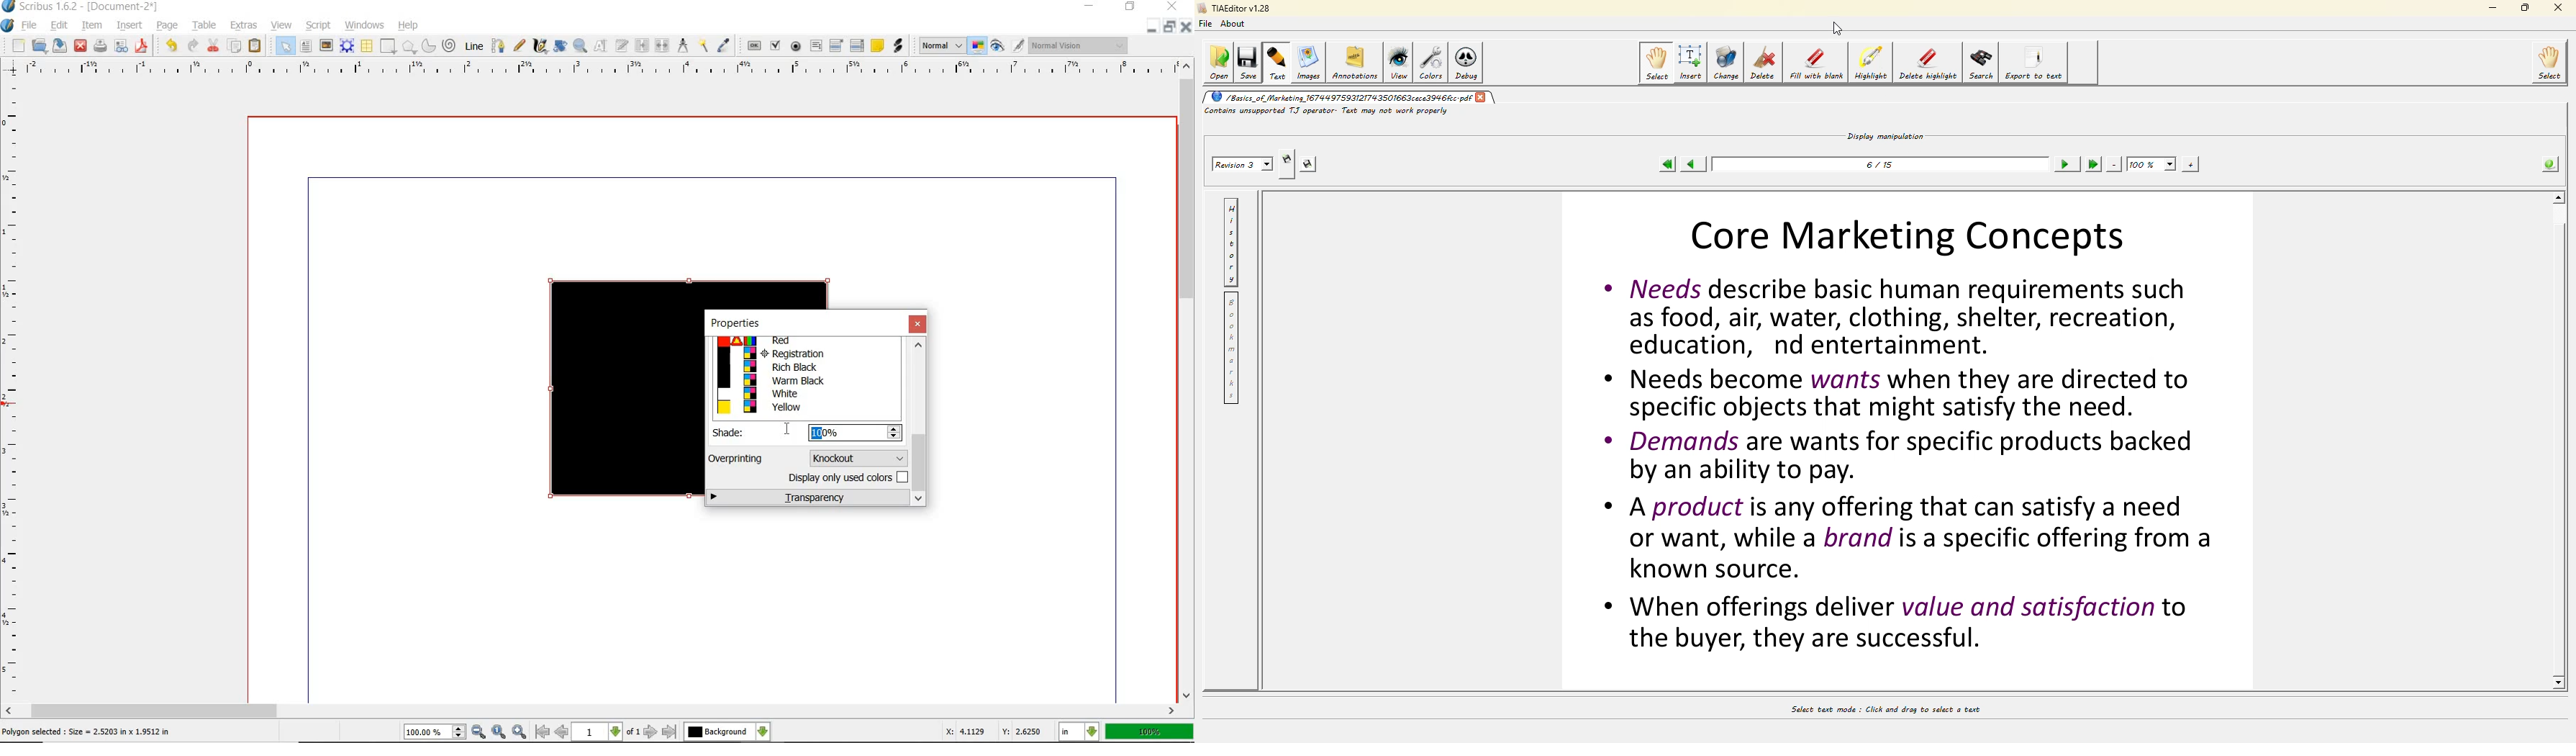 This screenshot has height=756, width=2576. Describe the element at coordinates (775, 46) in the screenshot. I see `pdf check box` at that location.